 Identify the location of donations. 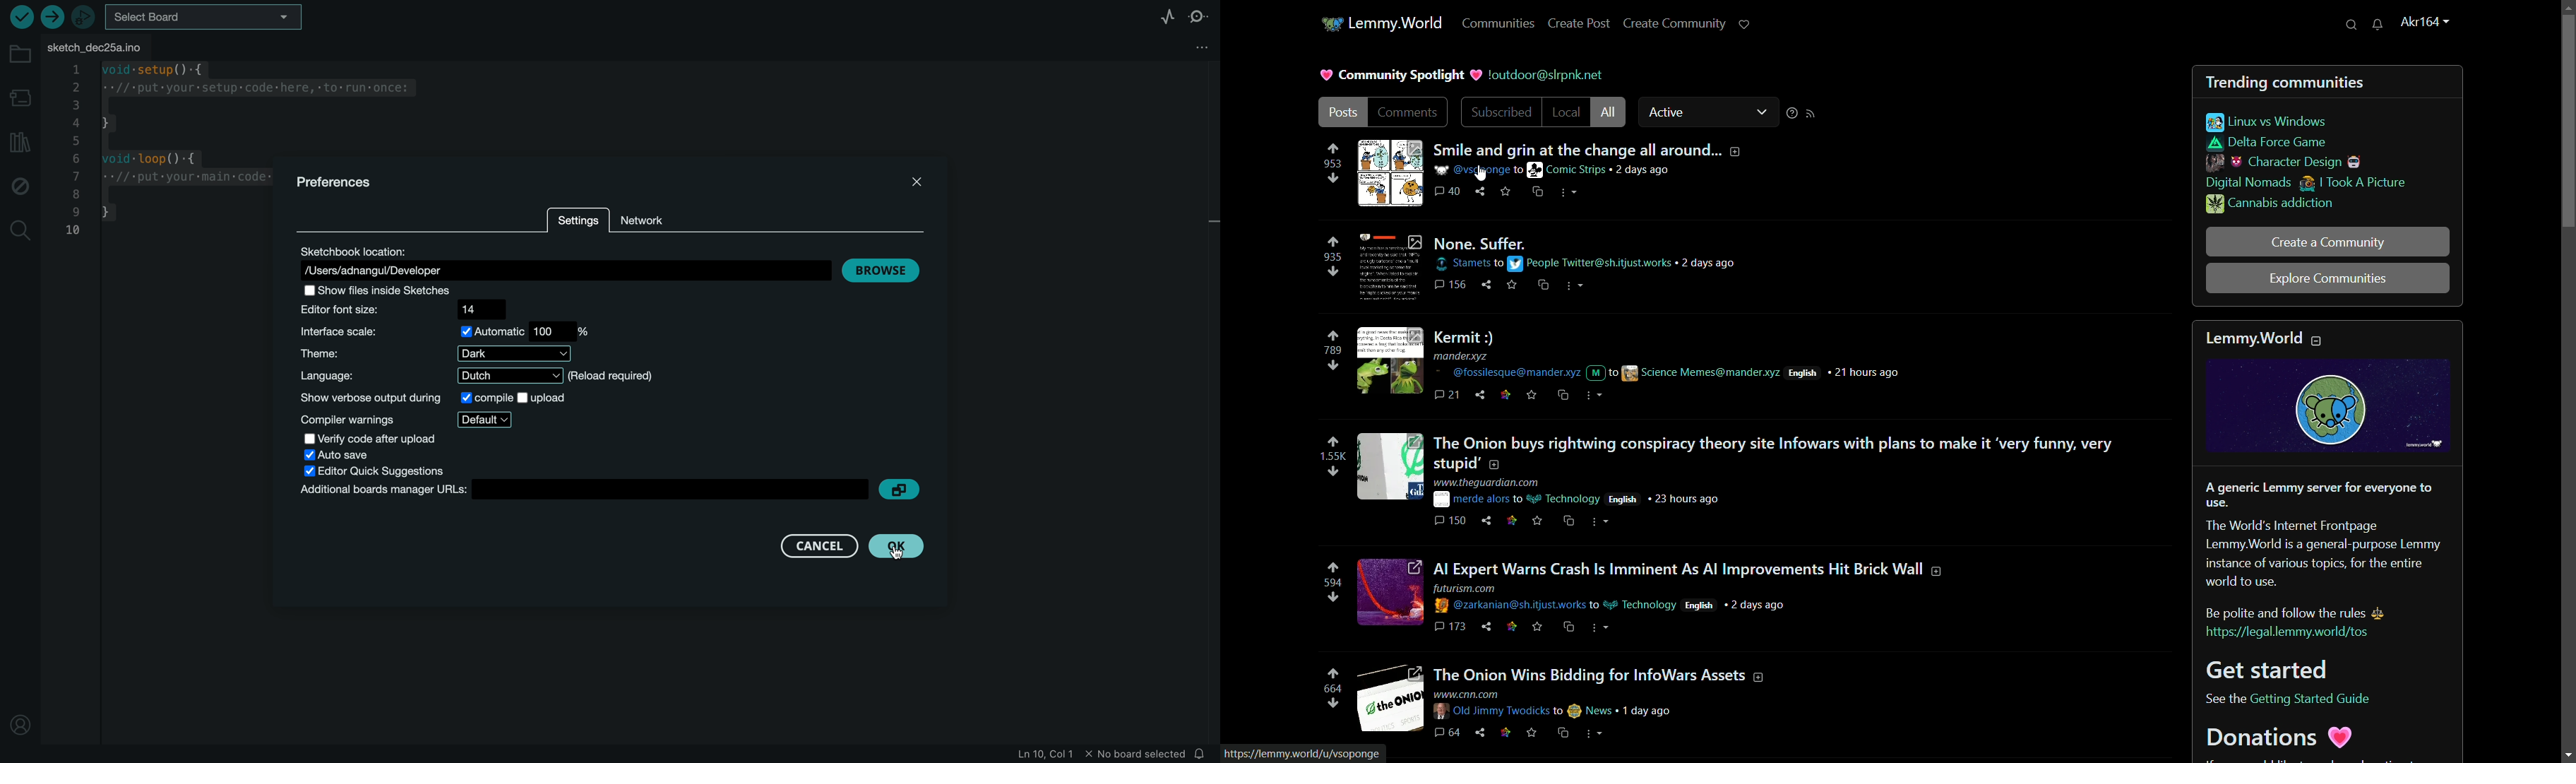
(2303, 735).